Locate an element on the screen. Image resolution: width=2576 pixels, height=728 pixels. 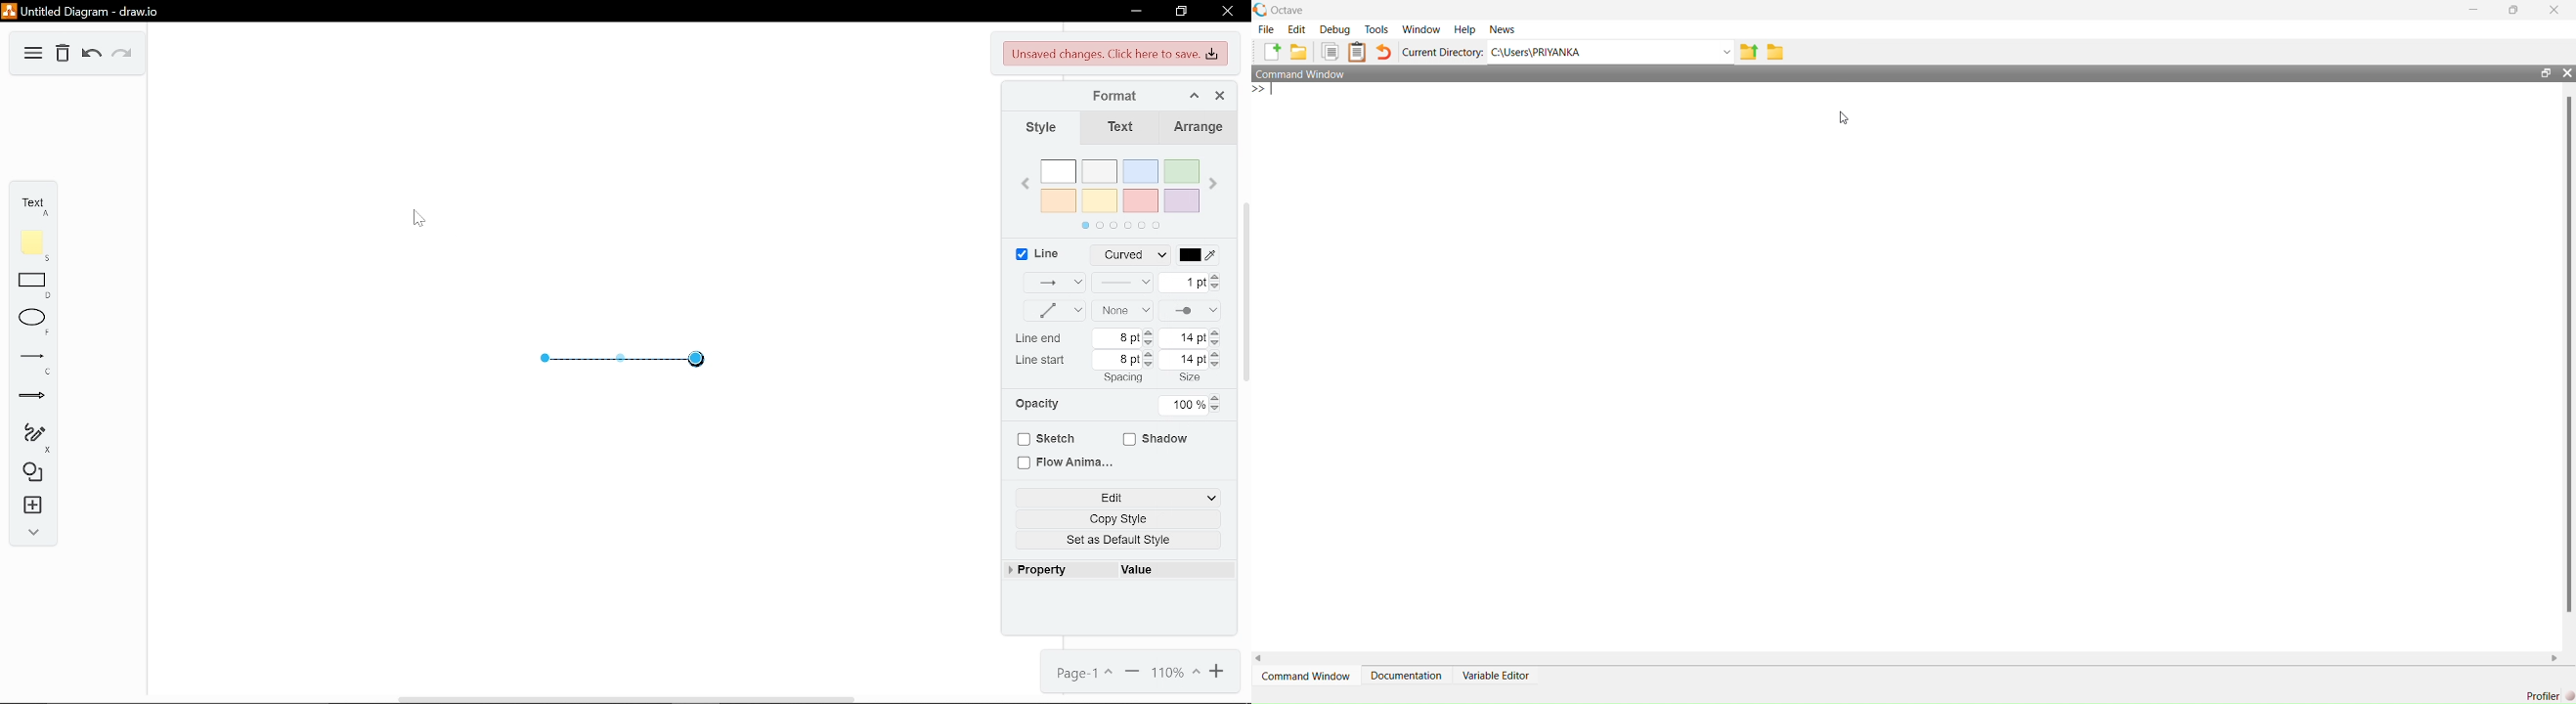
Redo is located at coordinates (123, 55).